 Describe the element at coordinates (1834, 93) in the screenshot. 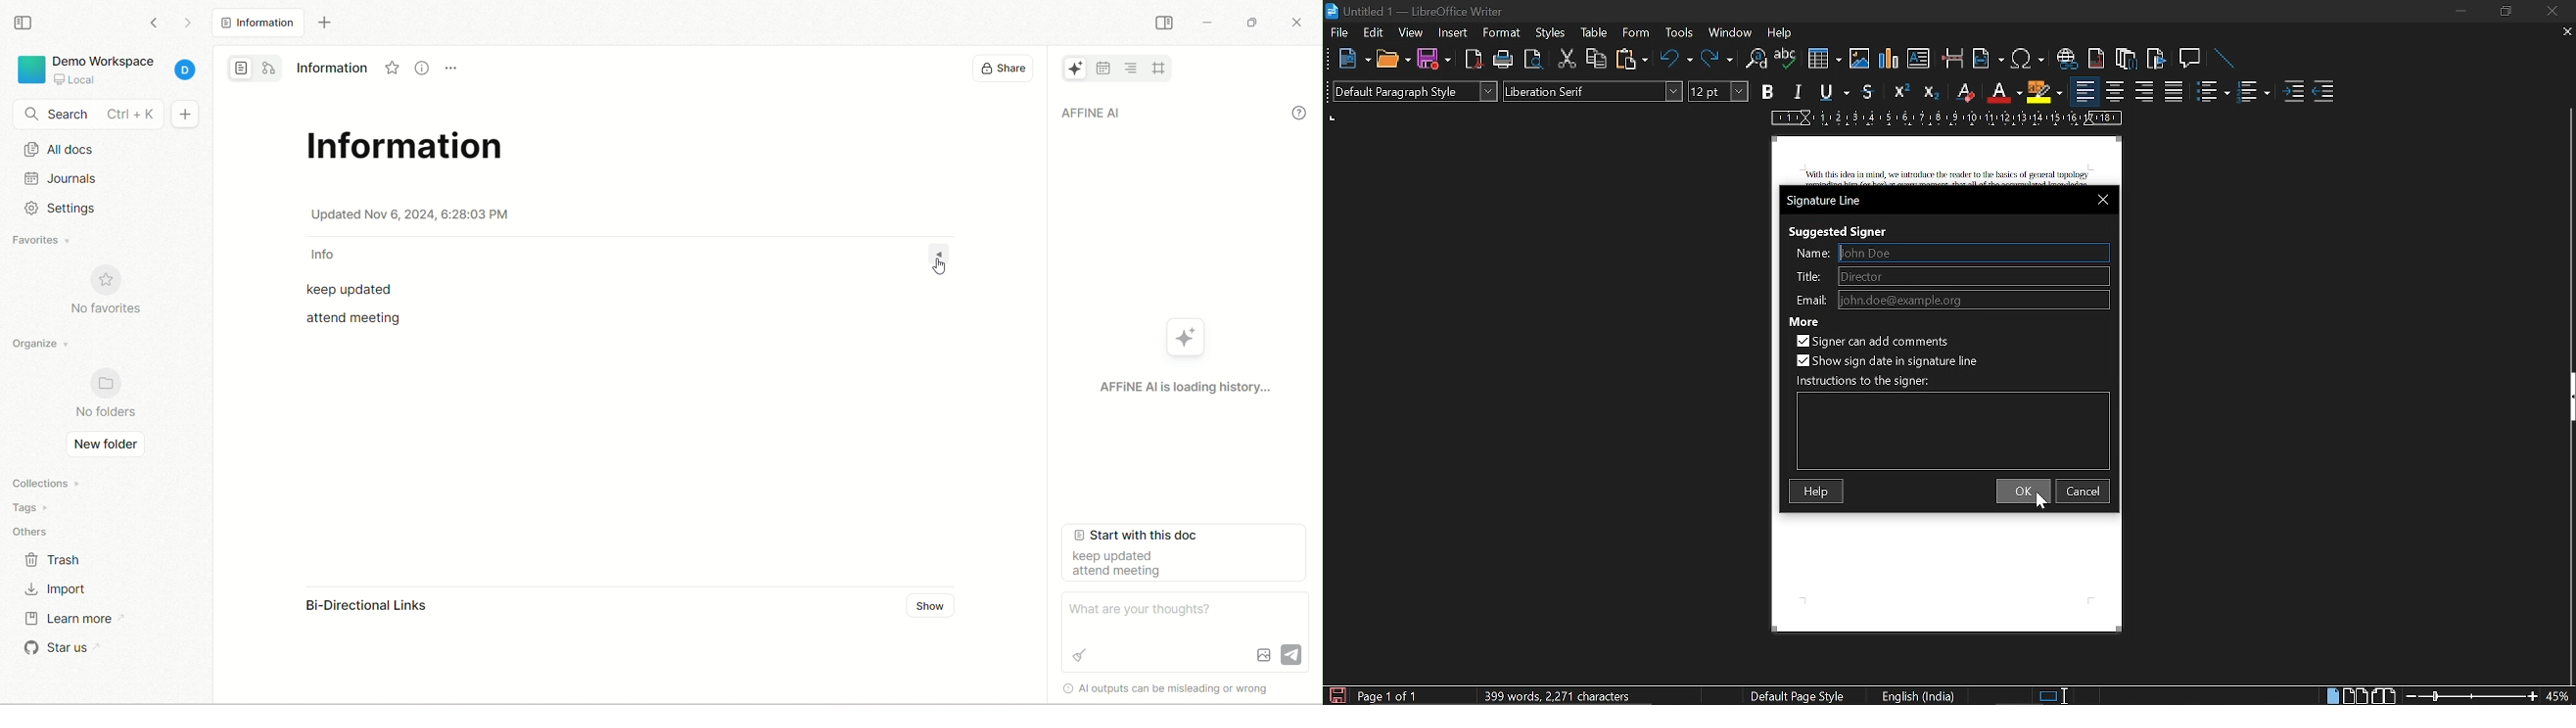

I see `underline` at that location.